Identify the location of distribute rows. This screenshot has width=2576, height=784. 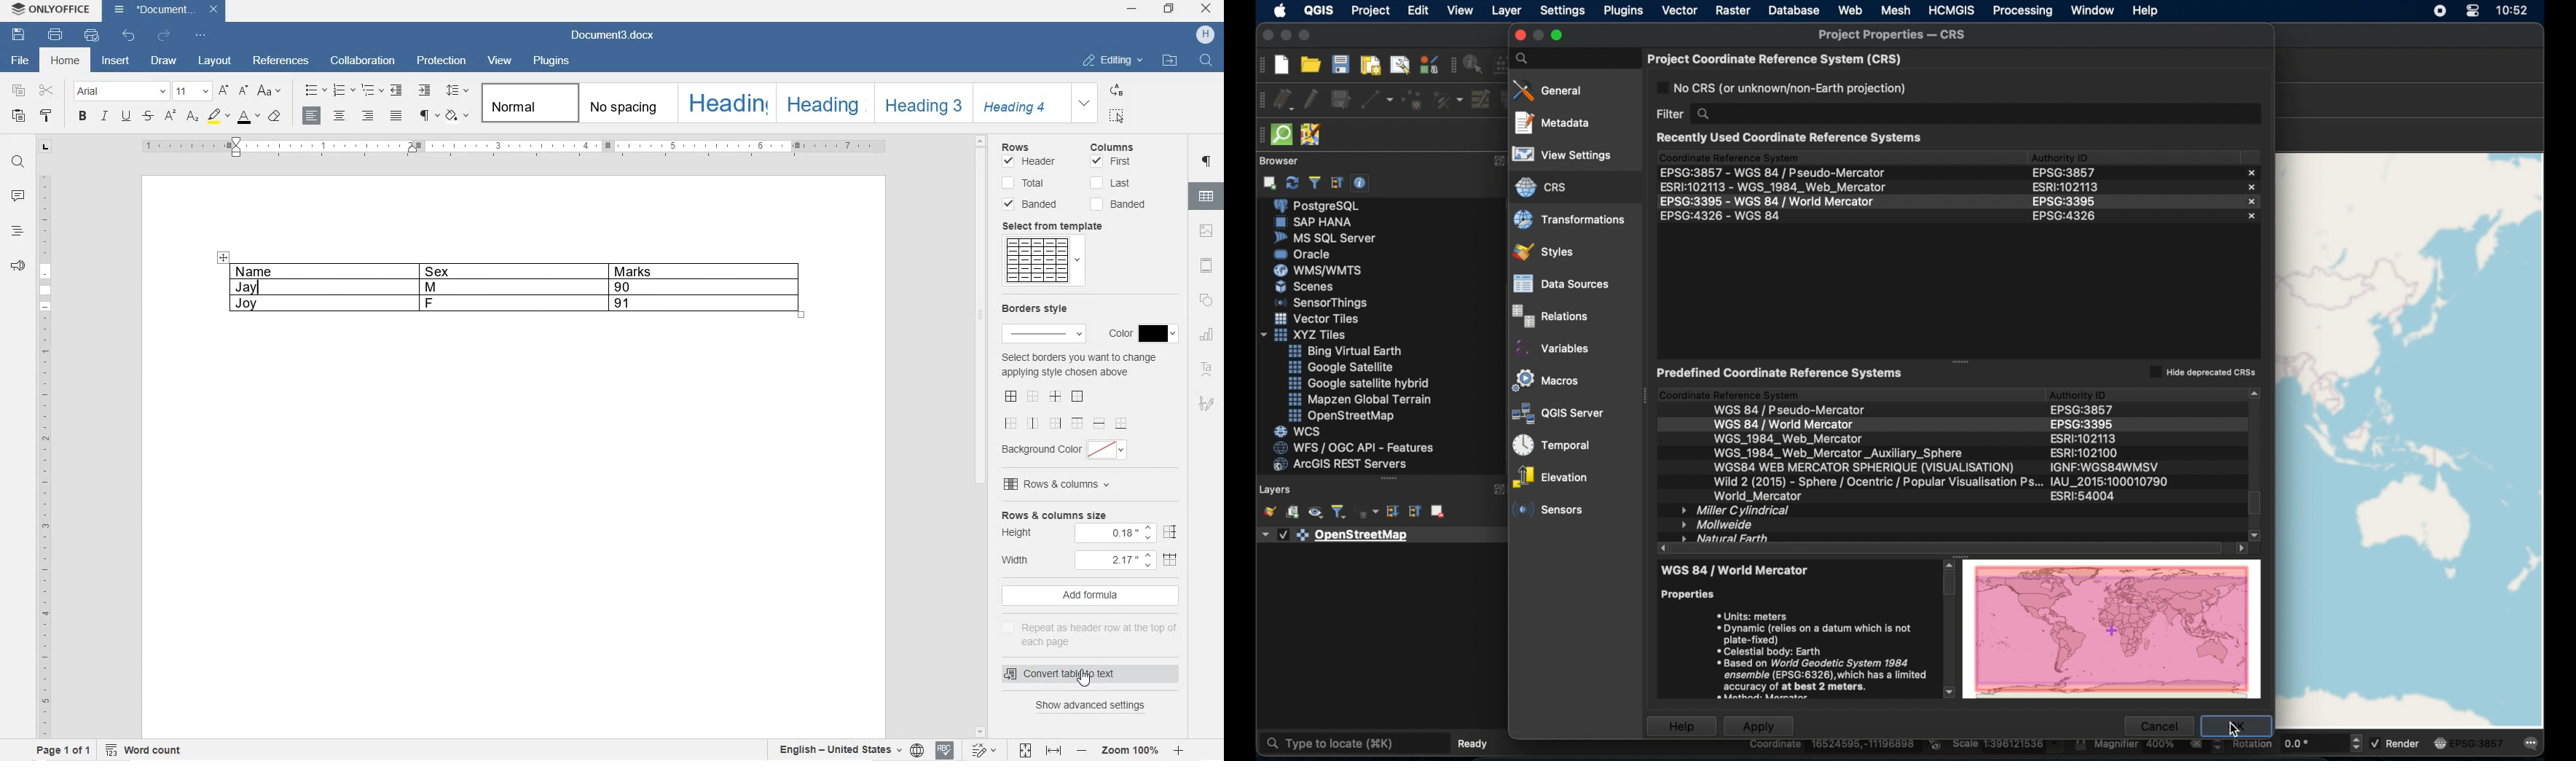
(1169, 532).